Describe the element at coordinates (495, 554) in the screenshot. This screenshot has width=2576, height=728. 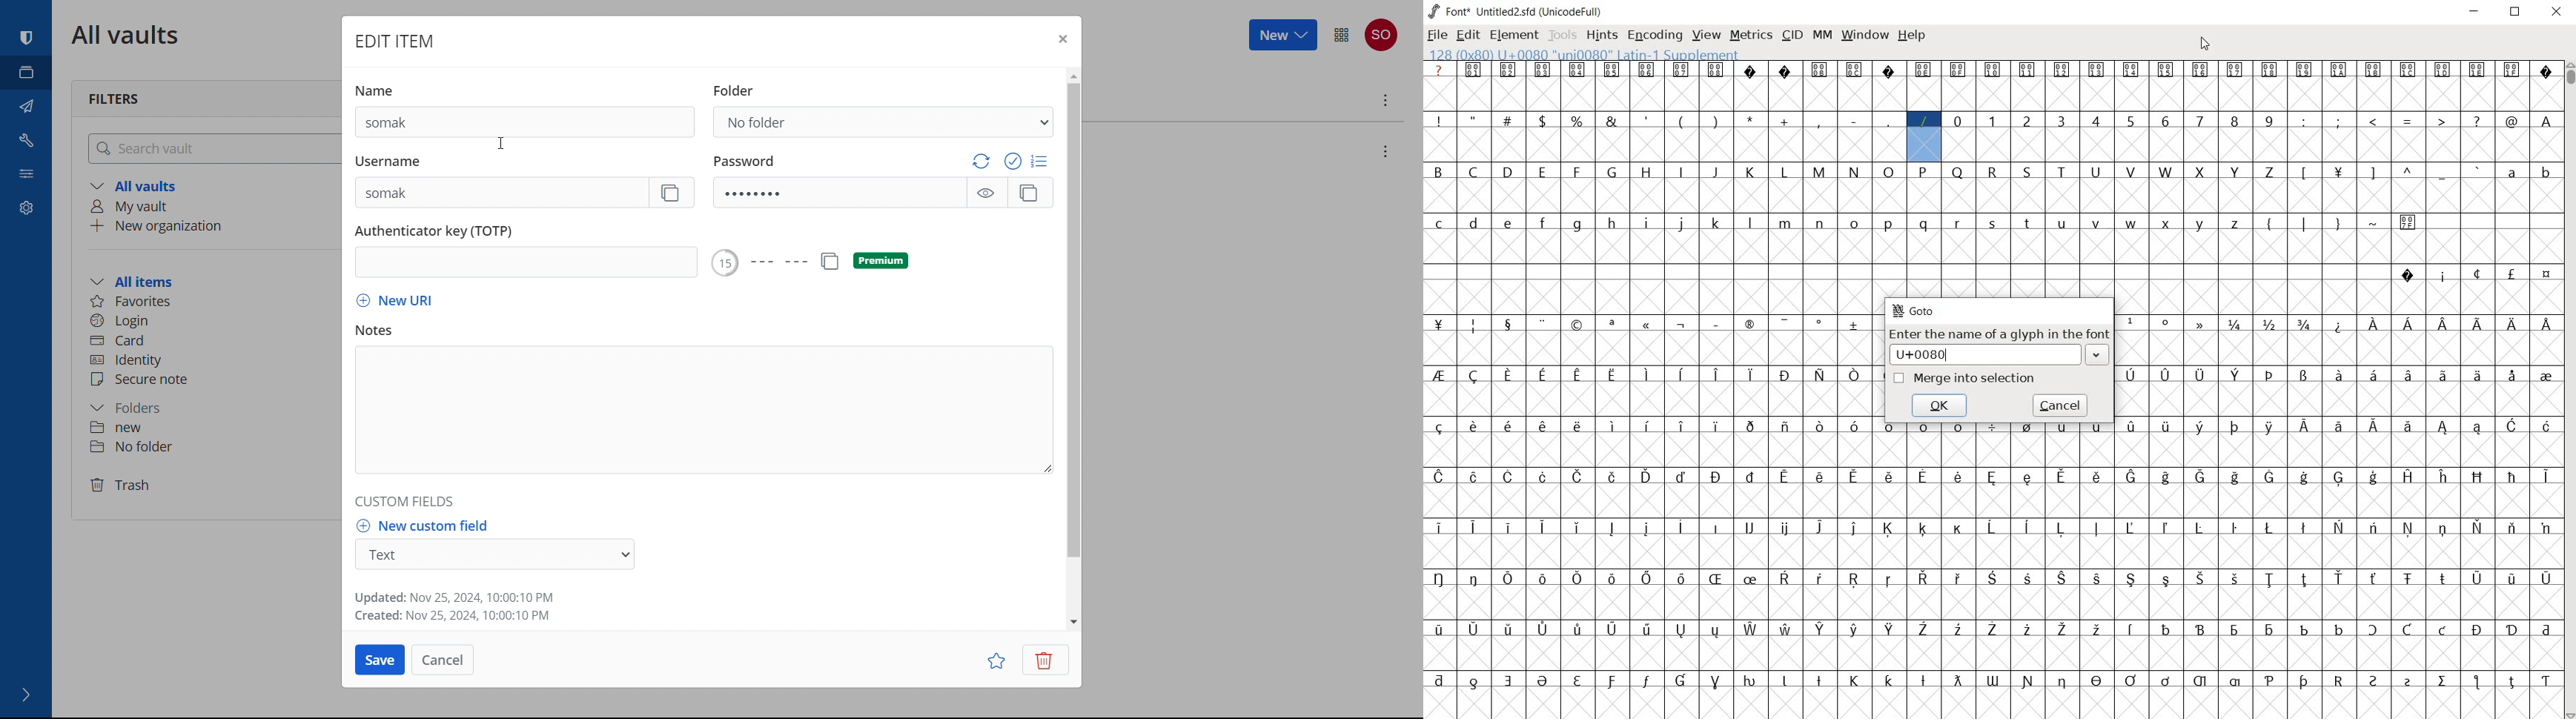
I see `select custom field` at that location.